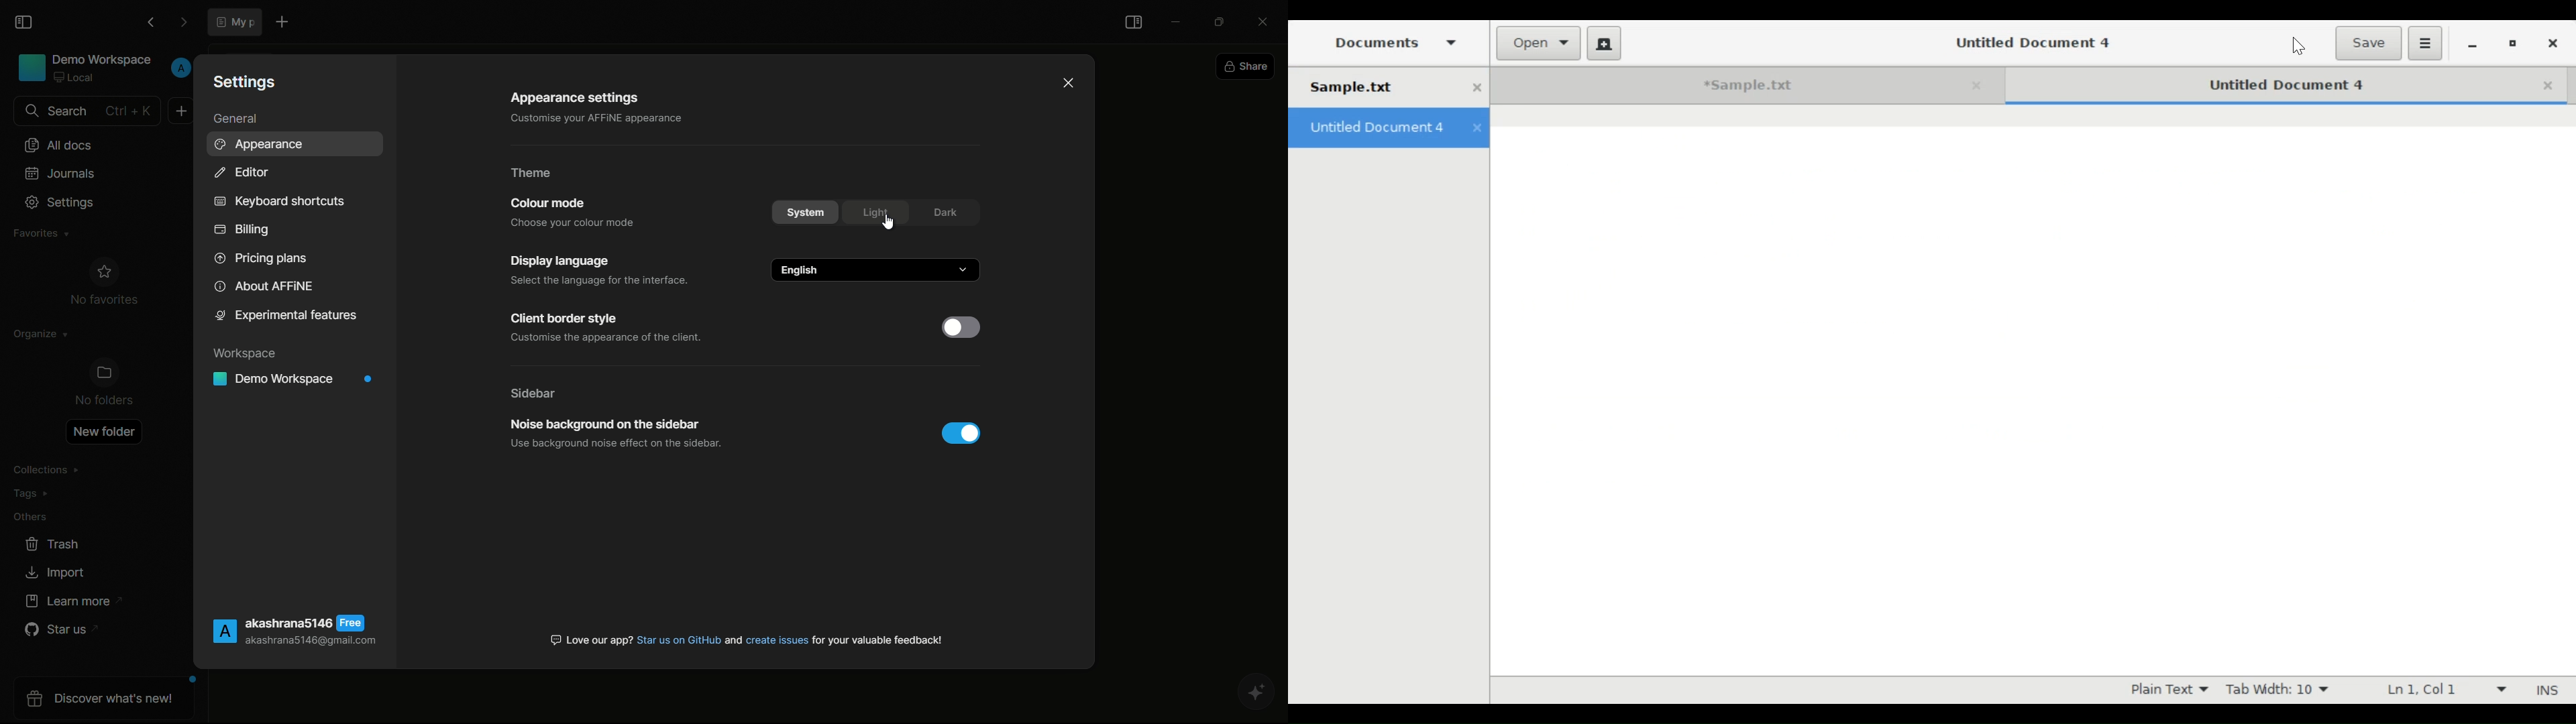 Image resolution: width=2576 pixels, height=728 pixels. What do you see at coordinates (85, 111) in the screenshot?
I see `search bar` at bounding box center [85, 111].